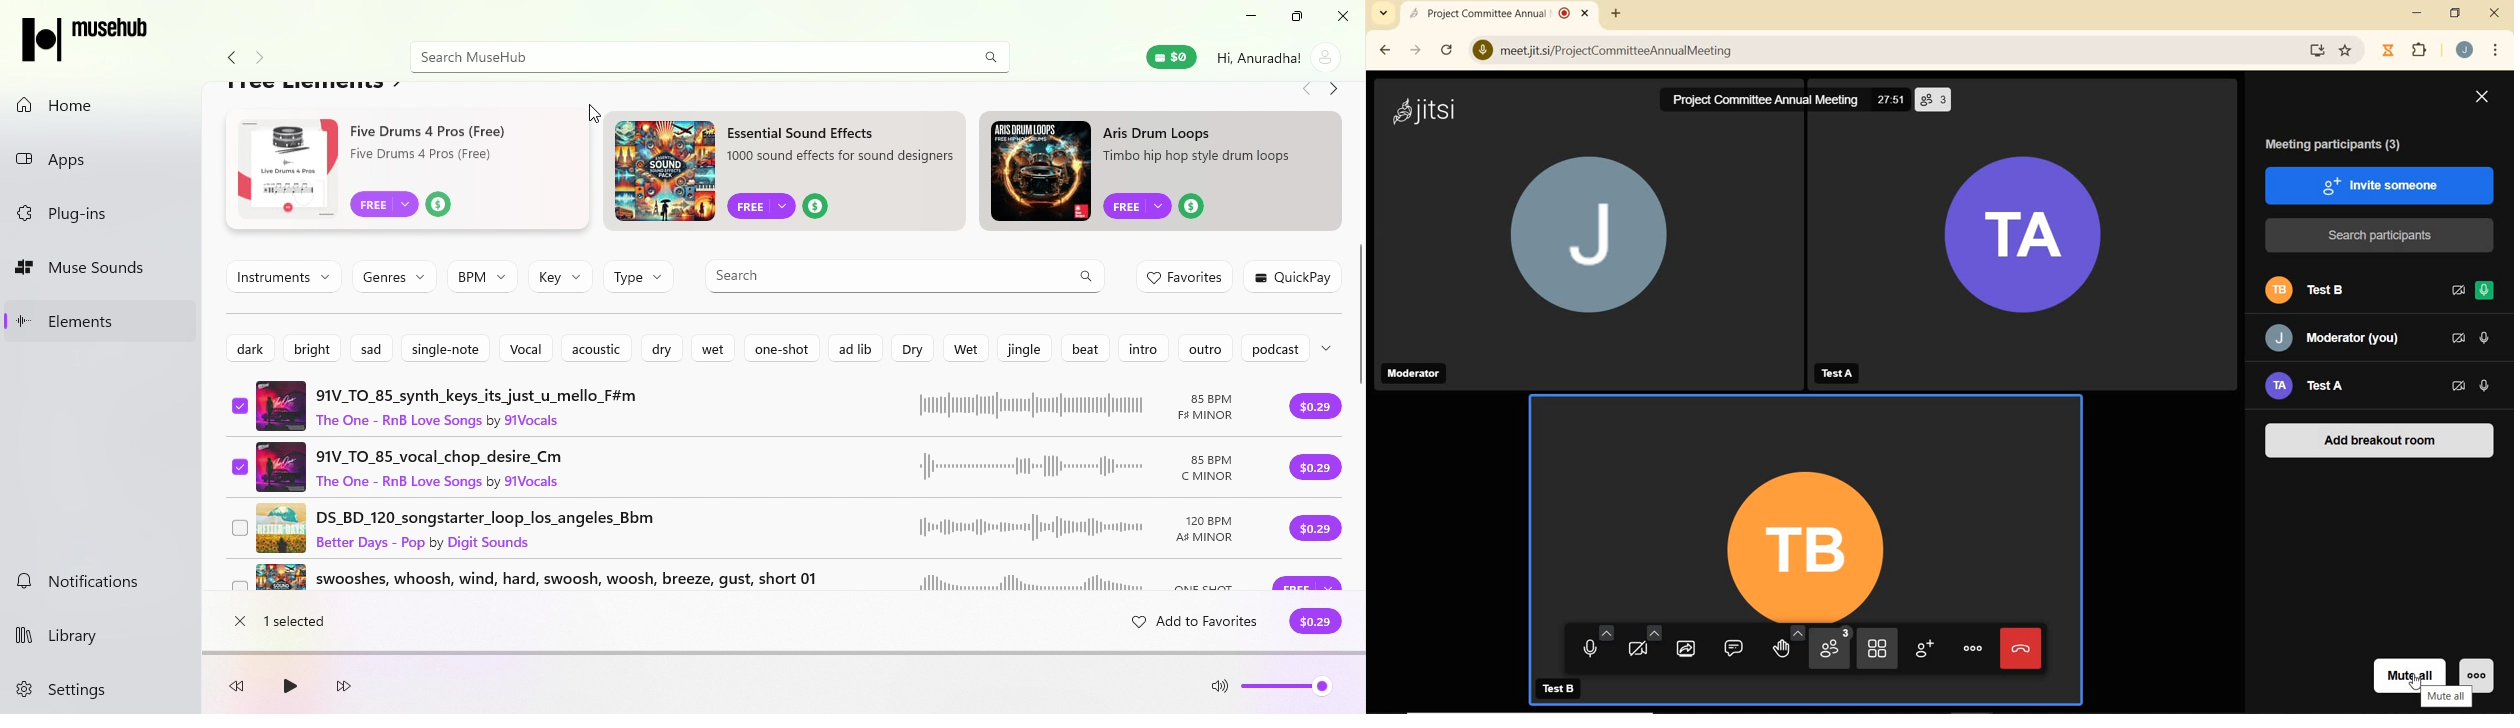  I want to click on Apps, so click(103, 156).